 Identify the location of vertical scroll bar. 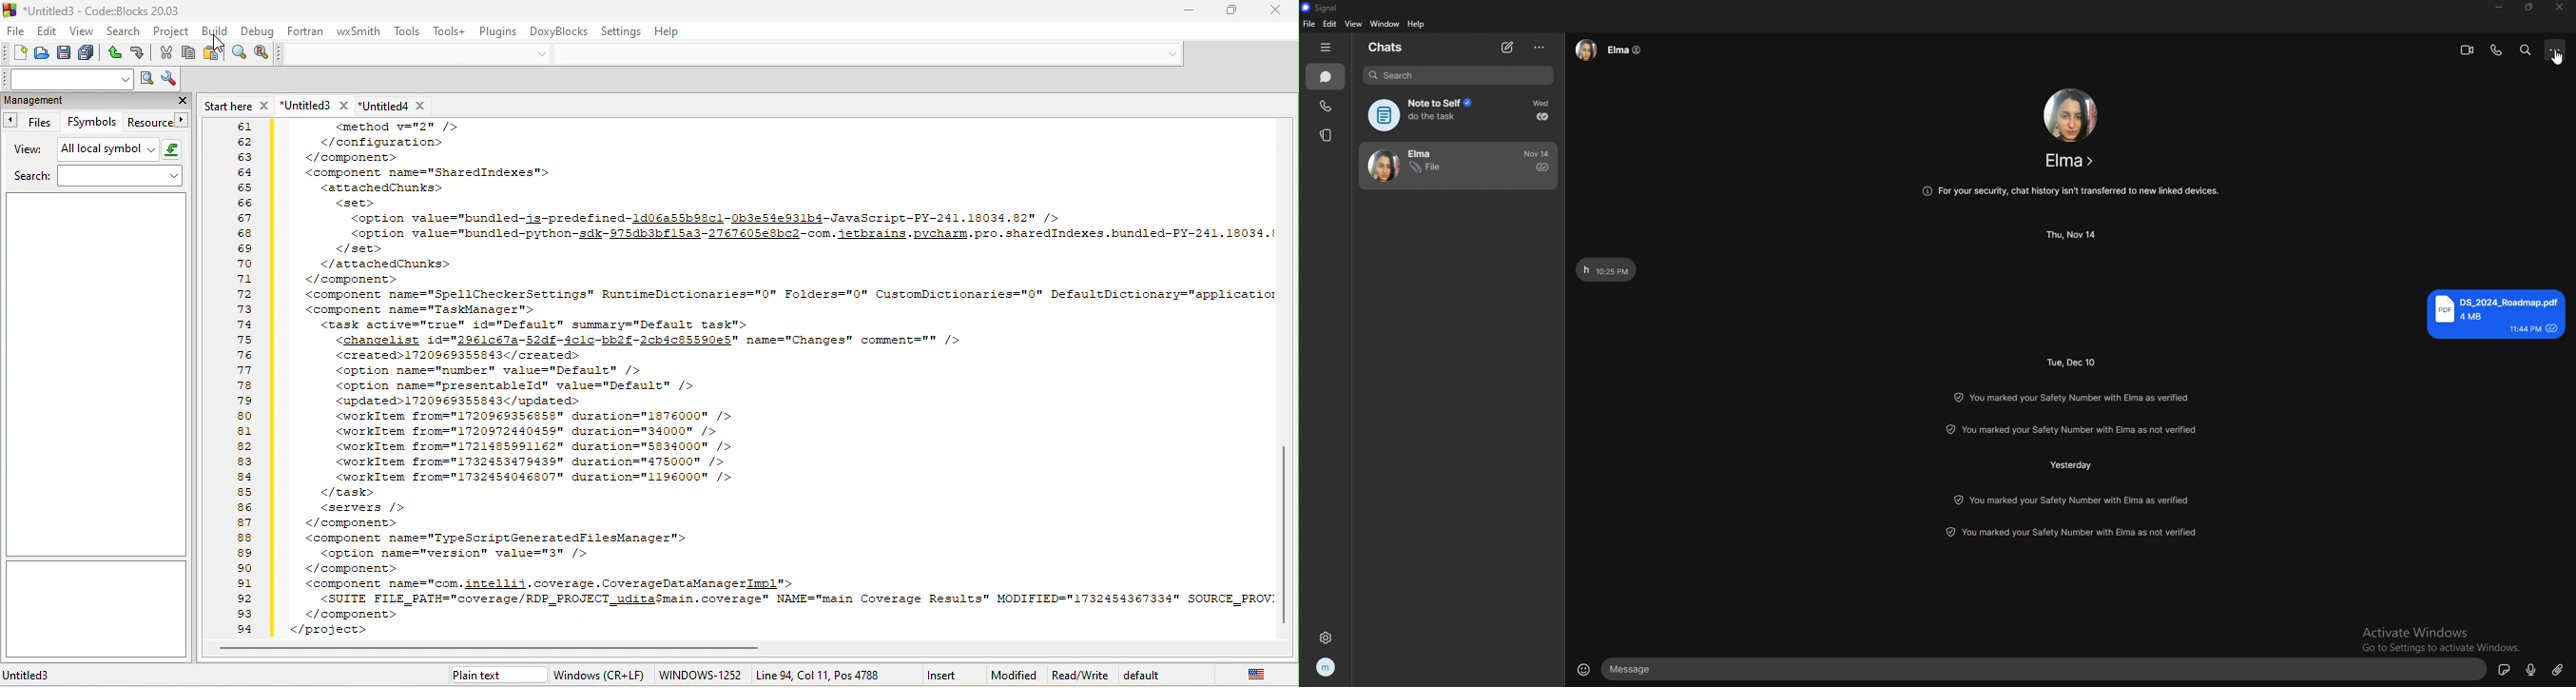
(1287, 530).